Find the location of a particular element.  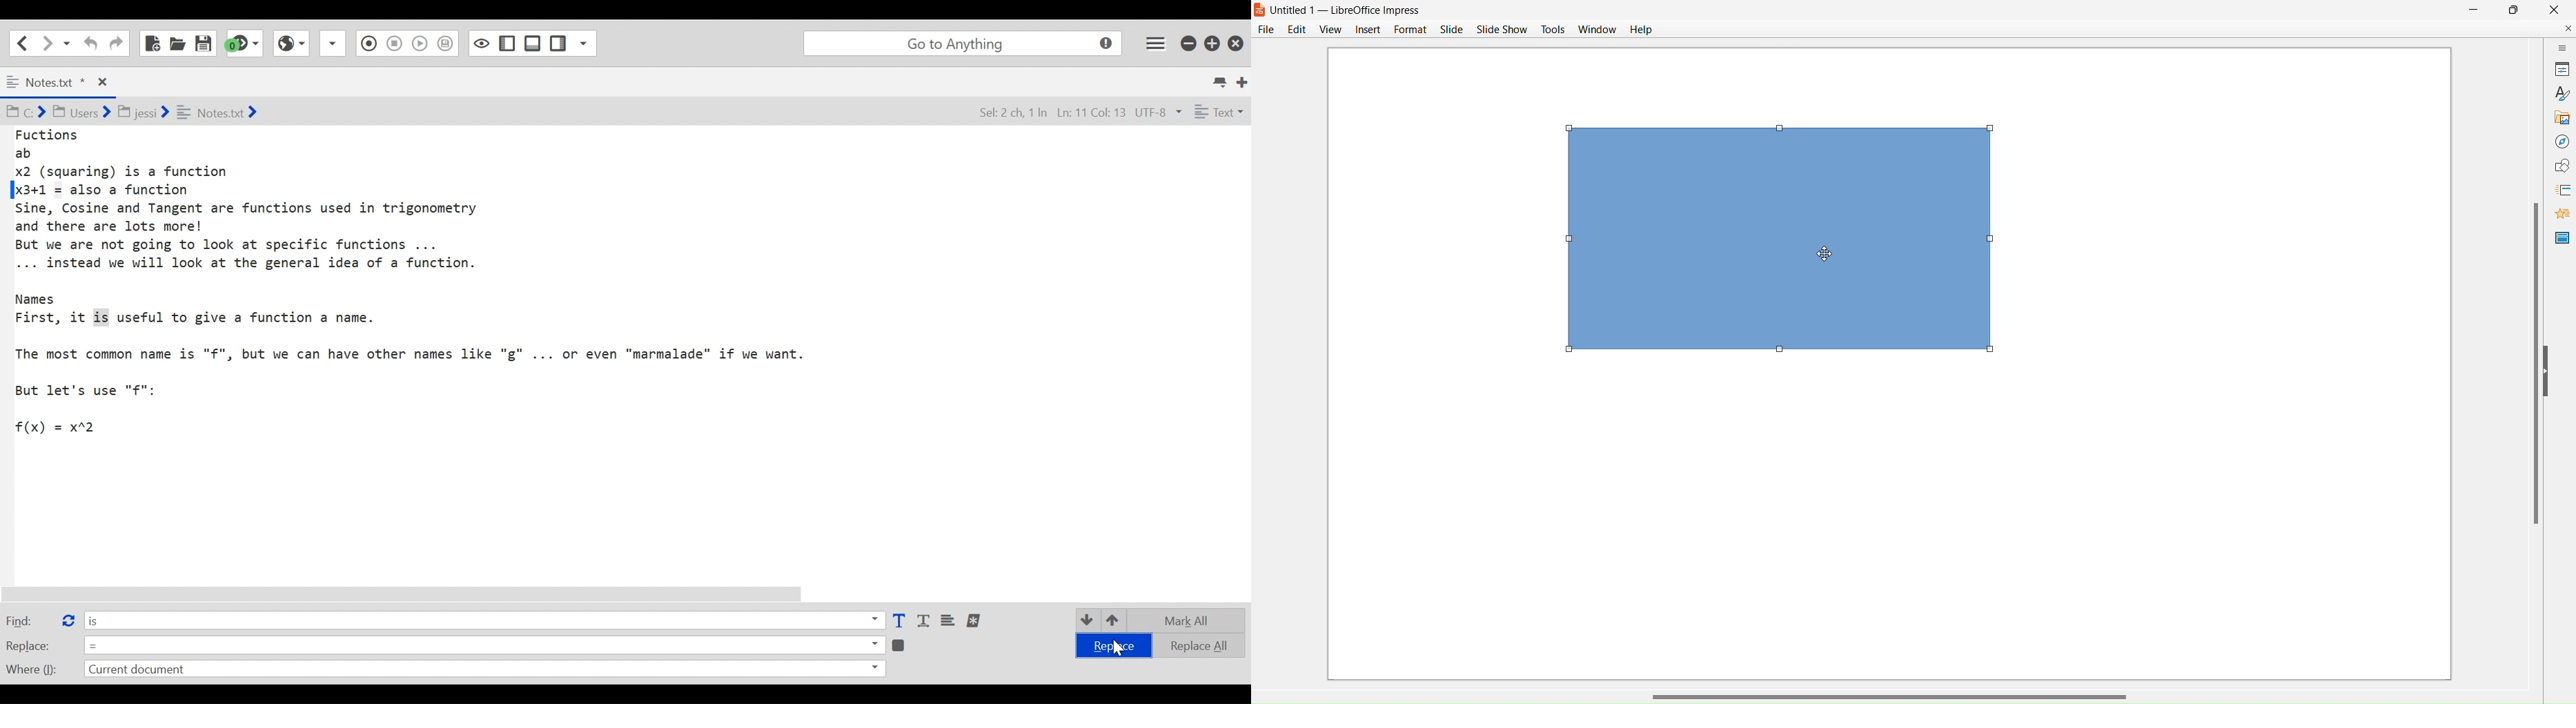

Fuctions

ab

x2 (squaring) is a function

x3+1 is also a function

Sine, Cosine and Tangent are functions used in trigonometry
and there are lots more!

But we are not going to look at specific functions ...

... instead we will look at the general idea of a function.
Names

First, it is useful to give a function a name.

The most common name is "f", but we can have other names like "g" ... or even "marmalade" if we want.
But let's use "f":

f(x) = x*2 is located at coordinates (418, 289).